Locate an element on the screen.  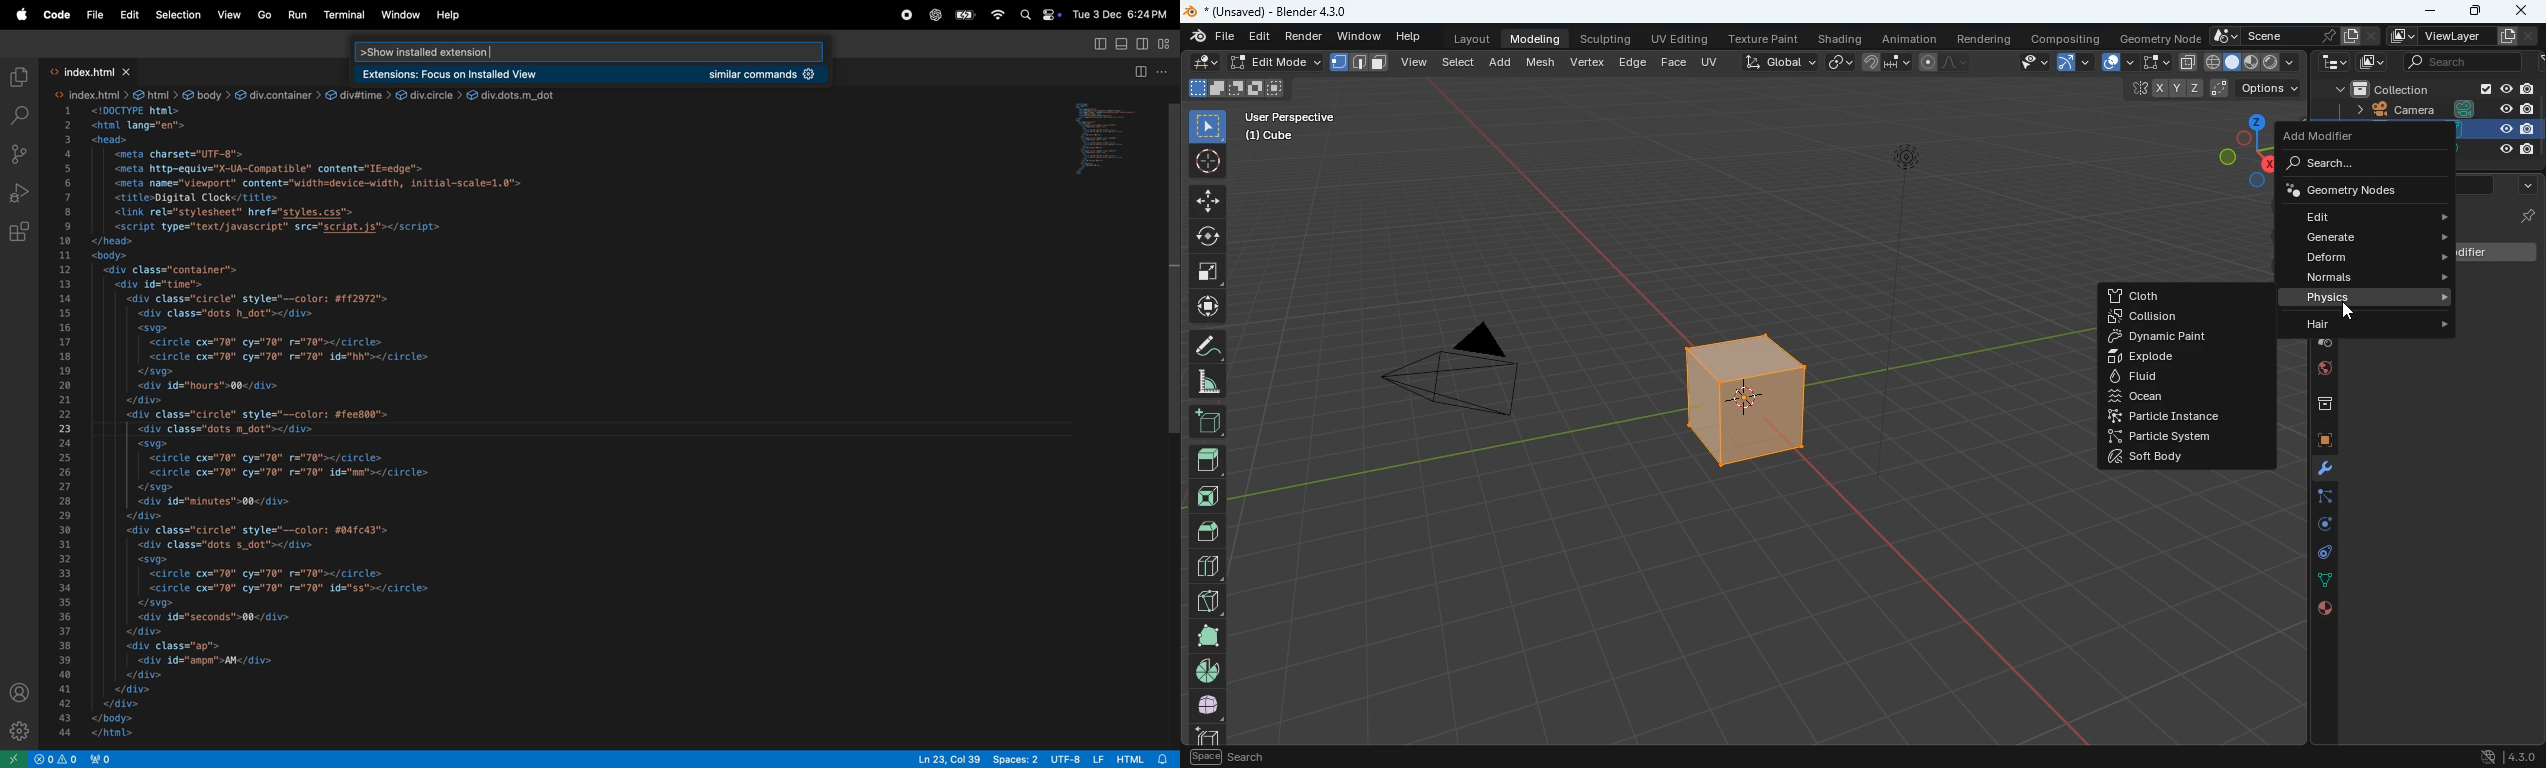
edit is located at coordinates (2024, 64).